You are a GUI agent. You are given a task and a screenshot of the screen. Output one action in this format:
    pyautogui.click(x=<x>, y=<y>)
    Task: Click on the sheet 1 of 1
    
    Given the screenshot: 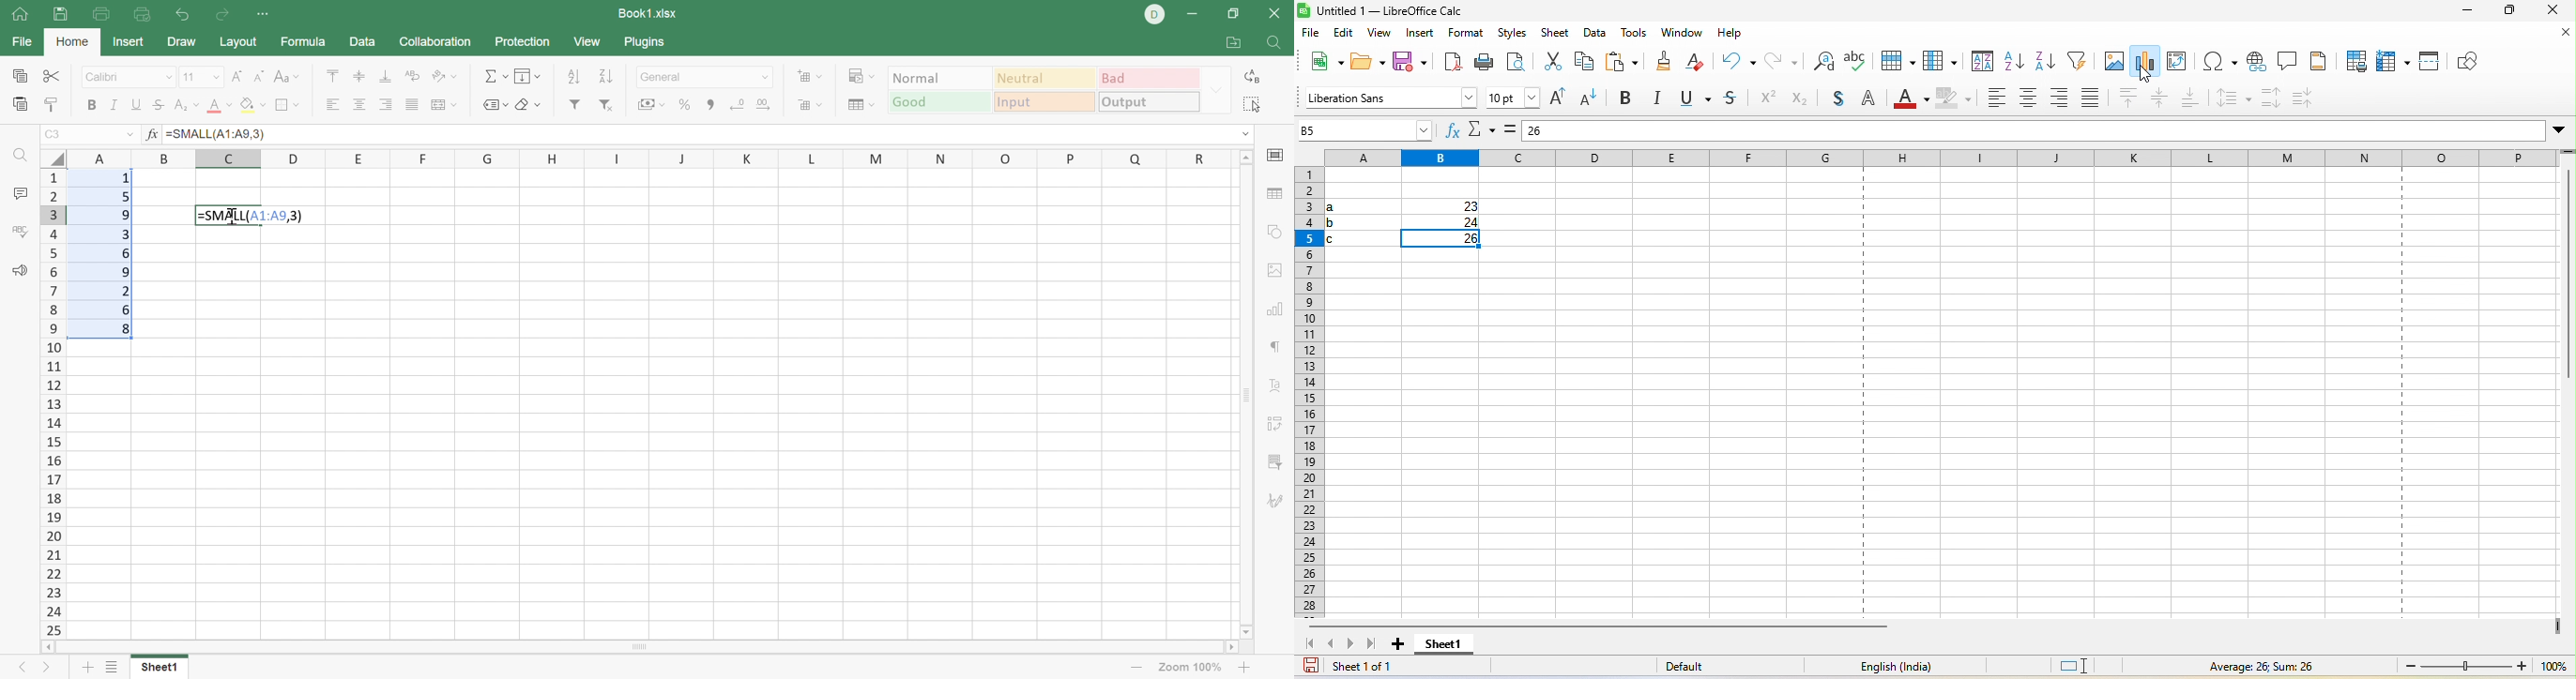 What is the action you would take?
    pyautogui.click(x=1382, y=668)
    